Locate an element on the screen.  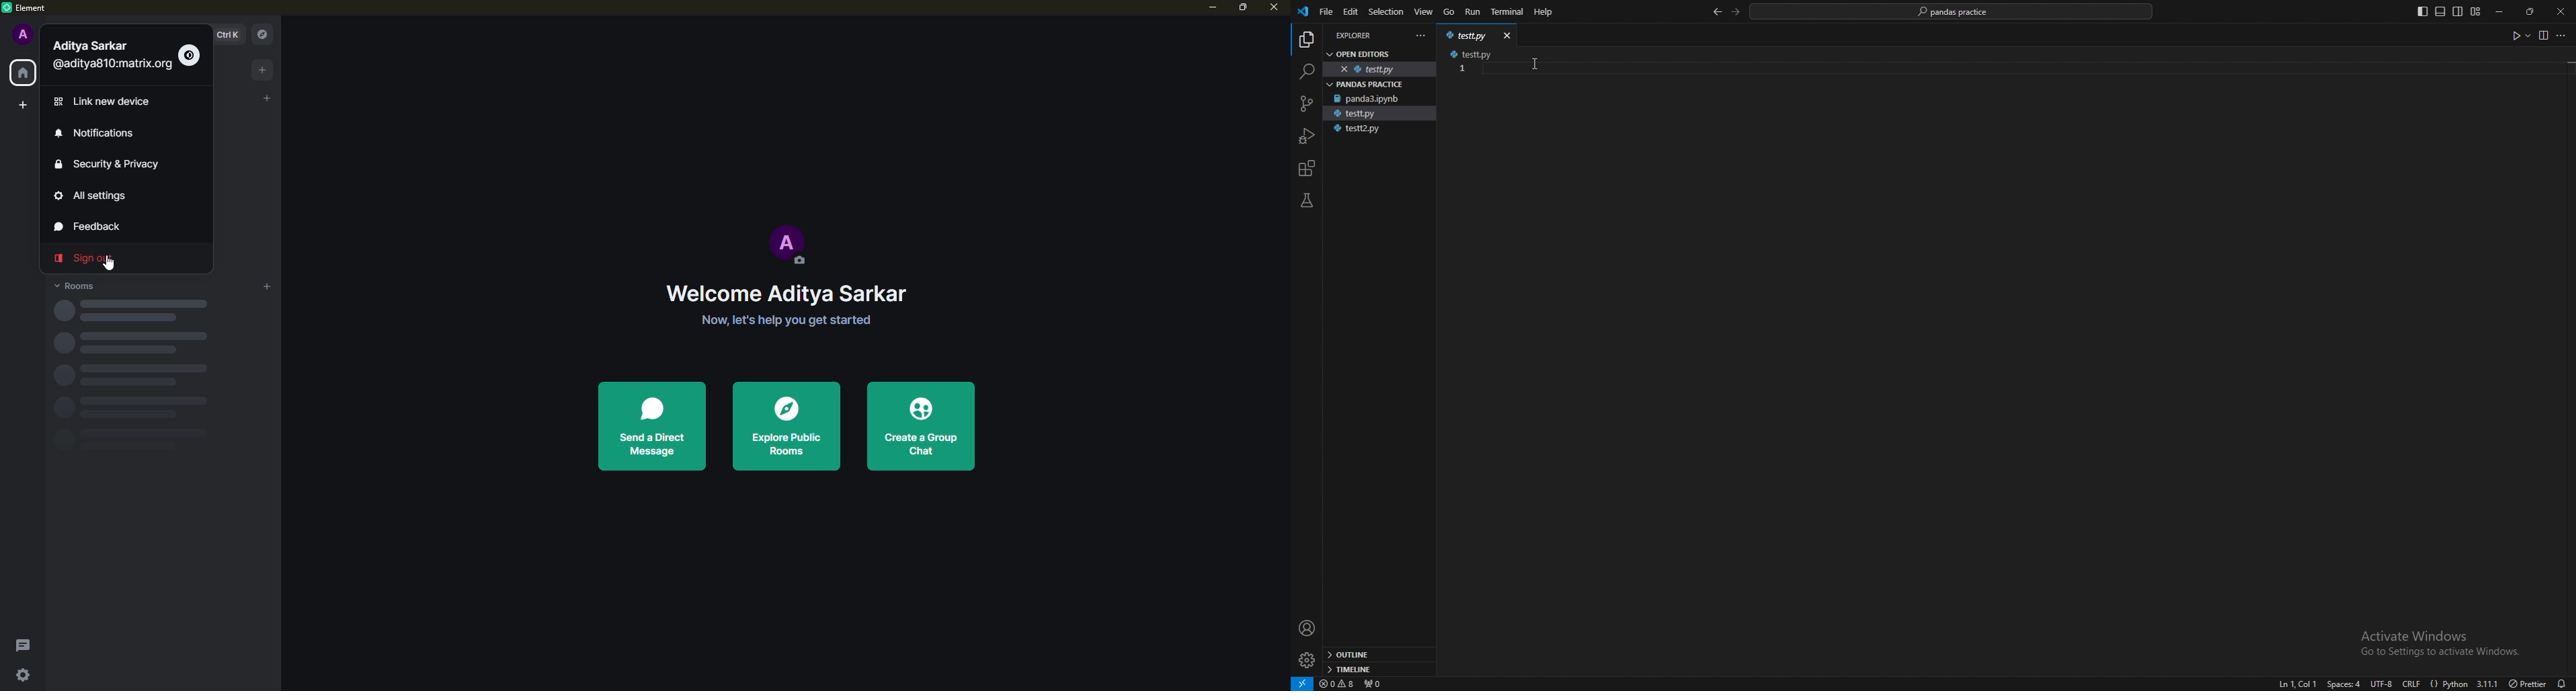
file is located at coordinates (1327, 11).